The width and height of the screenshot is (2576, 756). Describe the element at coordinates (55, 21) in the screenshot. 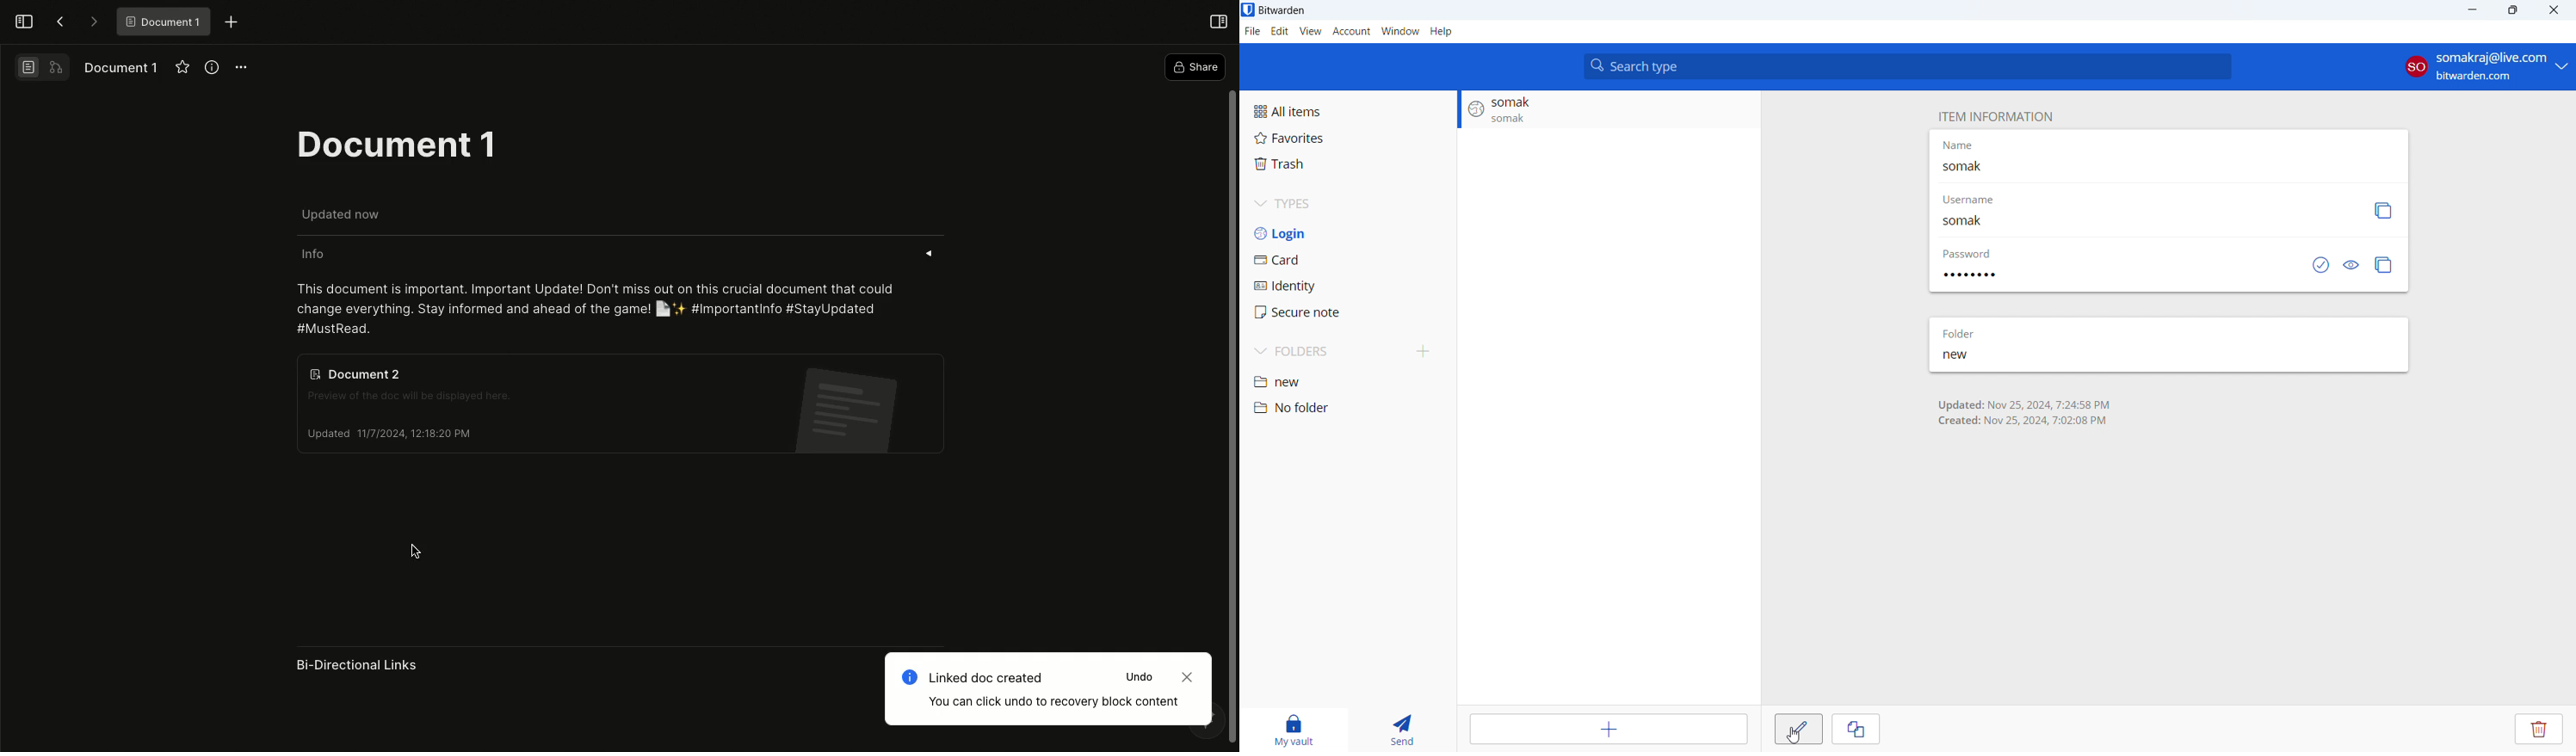

I see `Back` at that location.